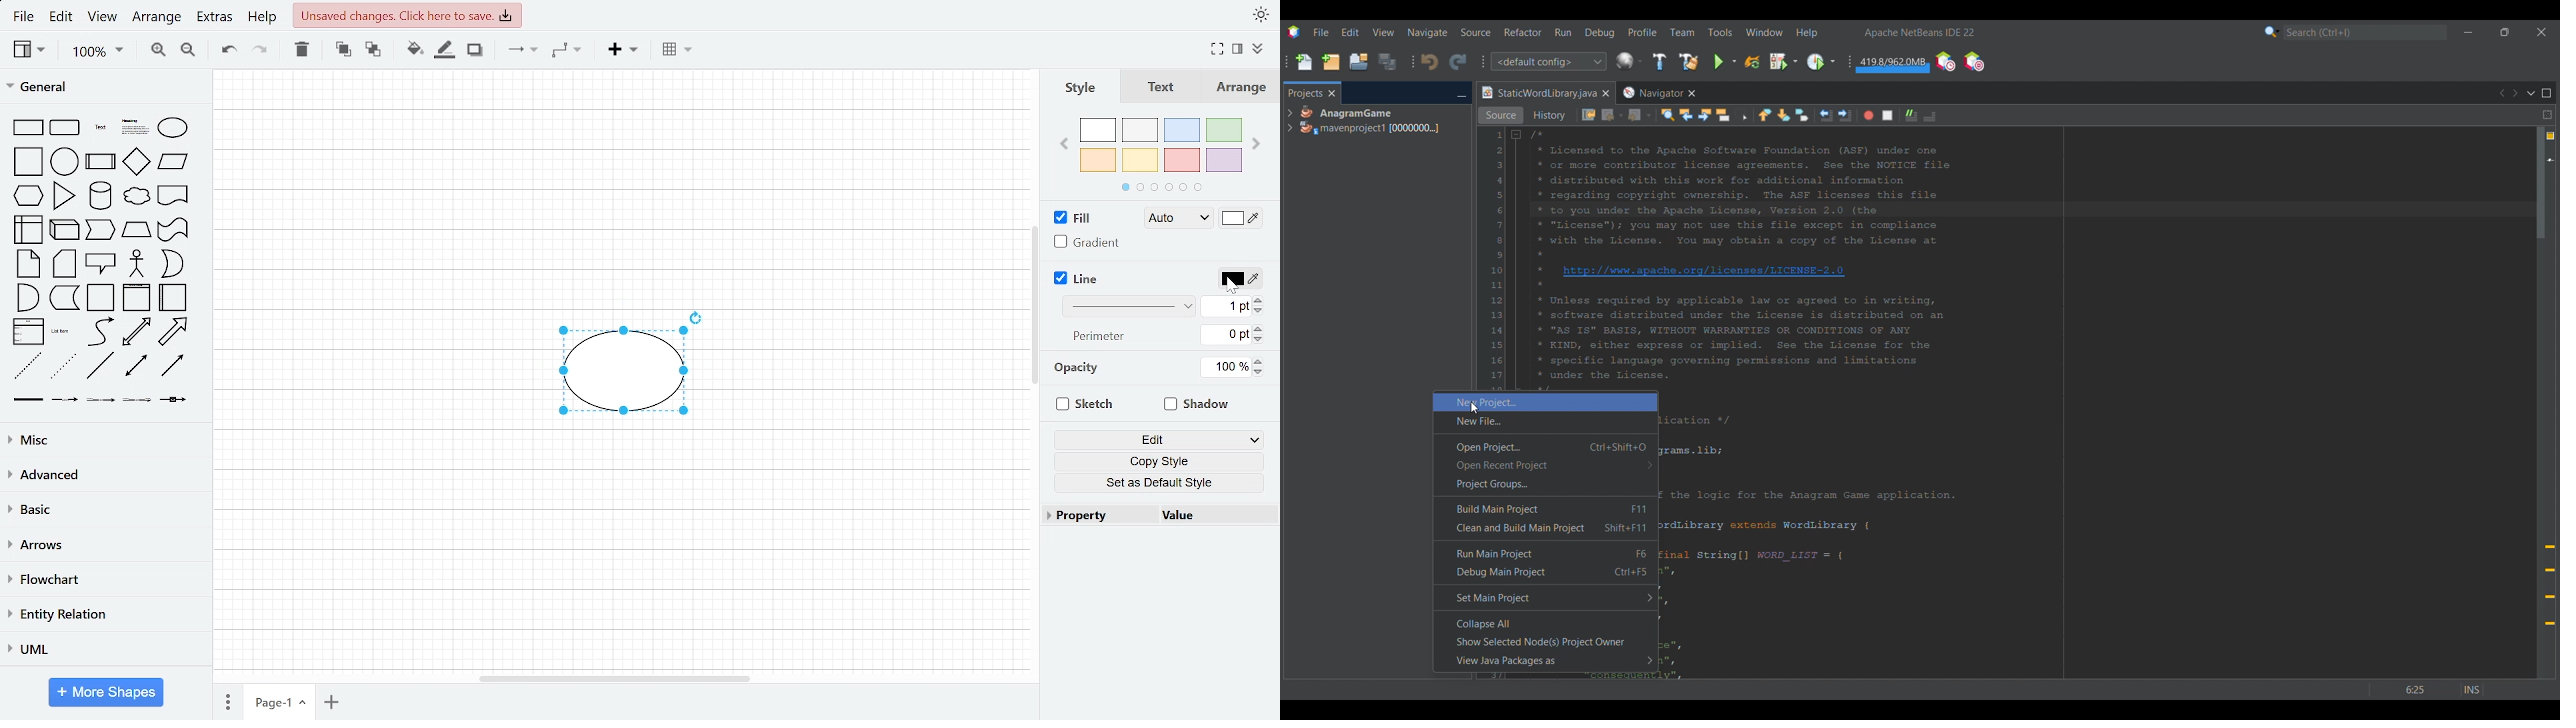 The height and width of the screenshot is (728, 2576). What do you see at coordinates (28, 400) in the screenshot?
I see `link` at bounding box center [28, 400].